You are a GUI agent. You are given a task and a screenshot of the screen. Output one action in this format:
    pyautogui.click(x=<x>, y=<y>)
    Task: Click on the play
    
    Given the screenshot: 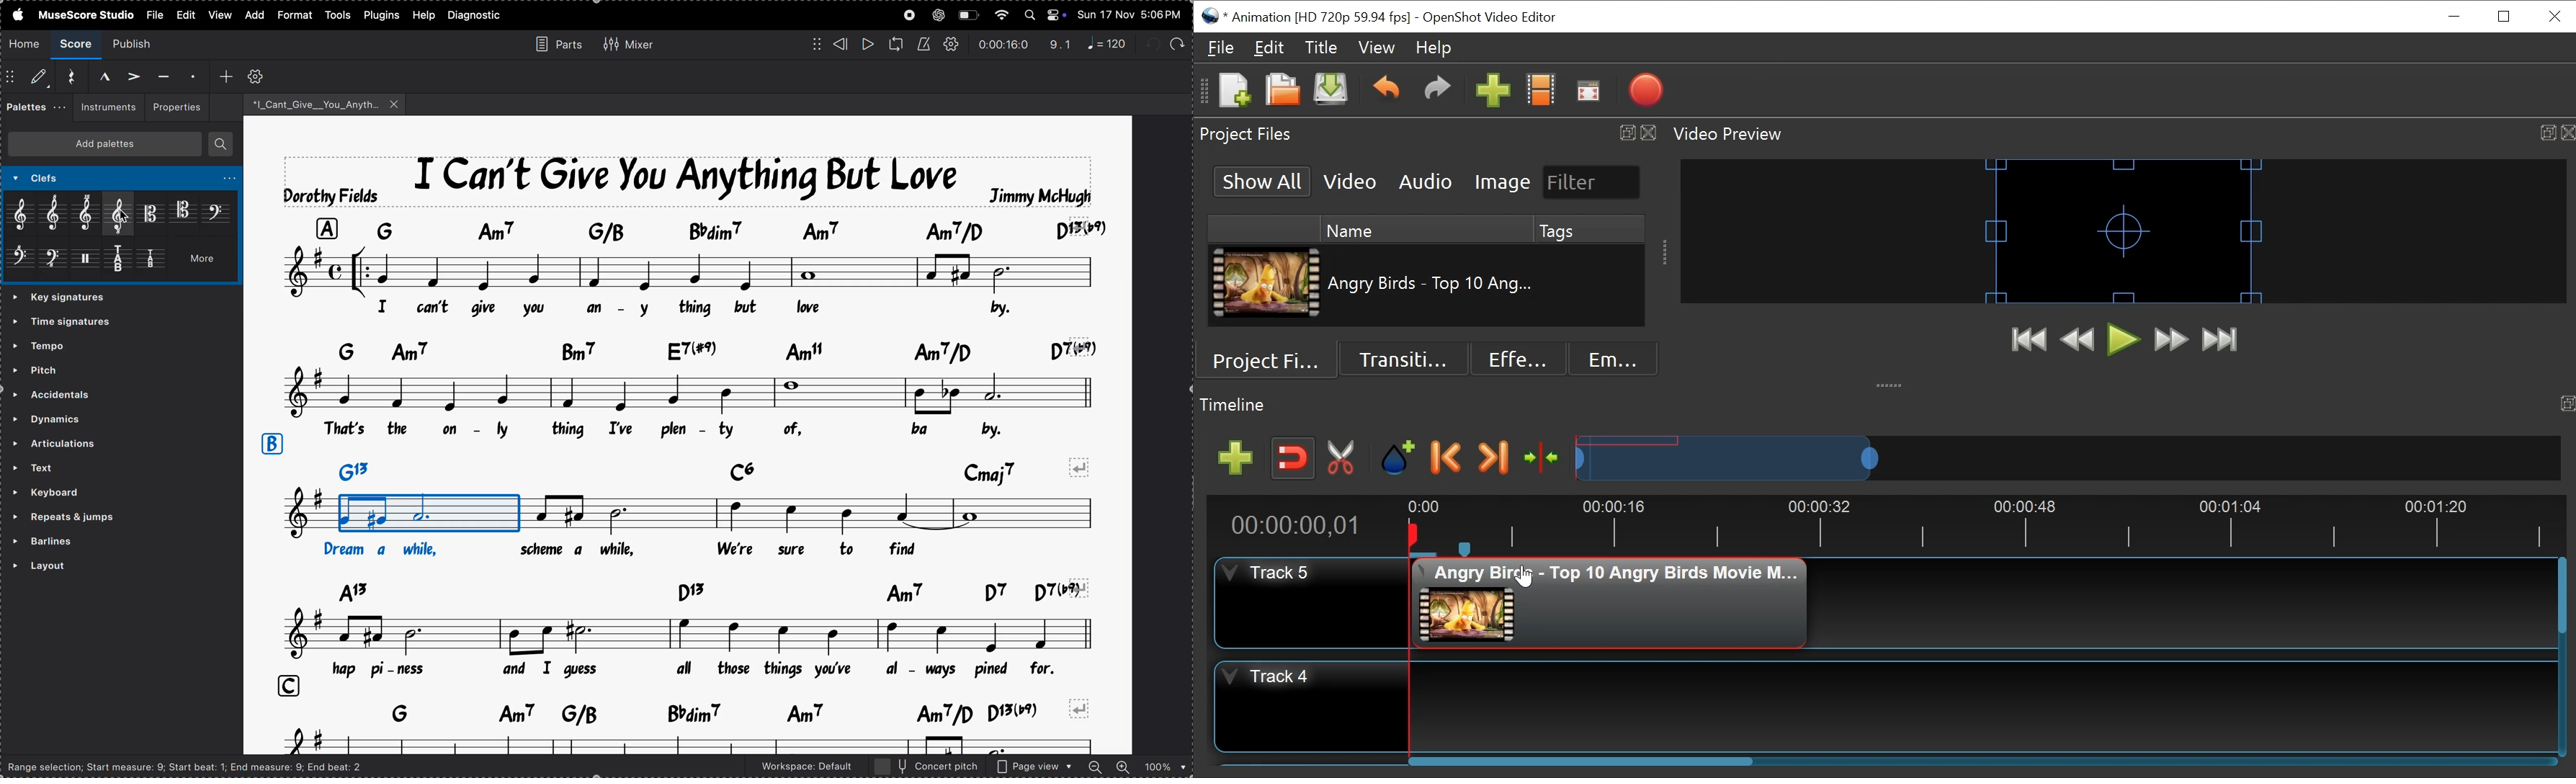 What is the action you would take?
    pyautogui.click(x=867, y=44)
    